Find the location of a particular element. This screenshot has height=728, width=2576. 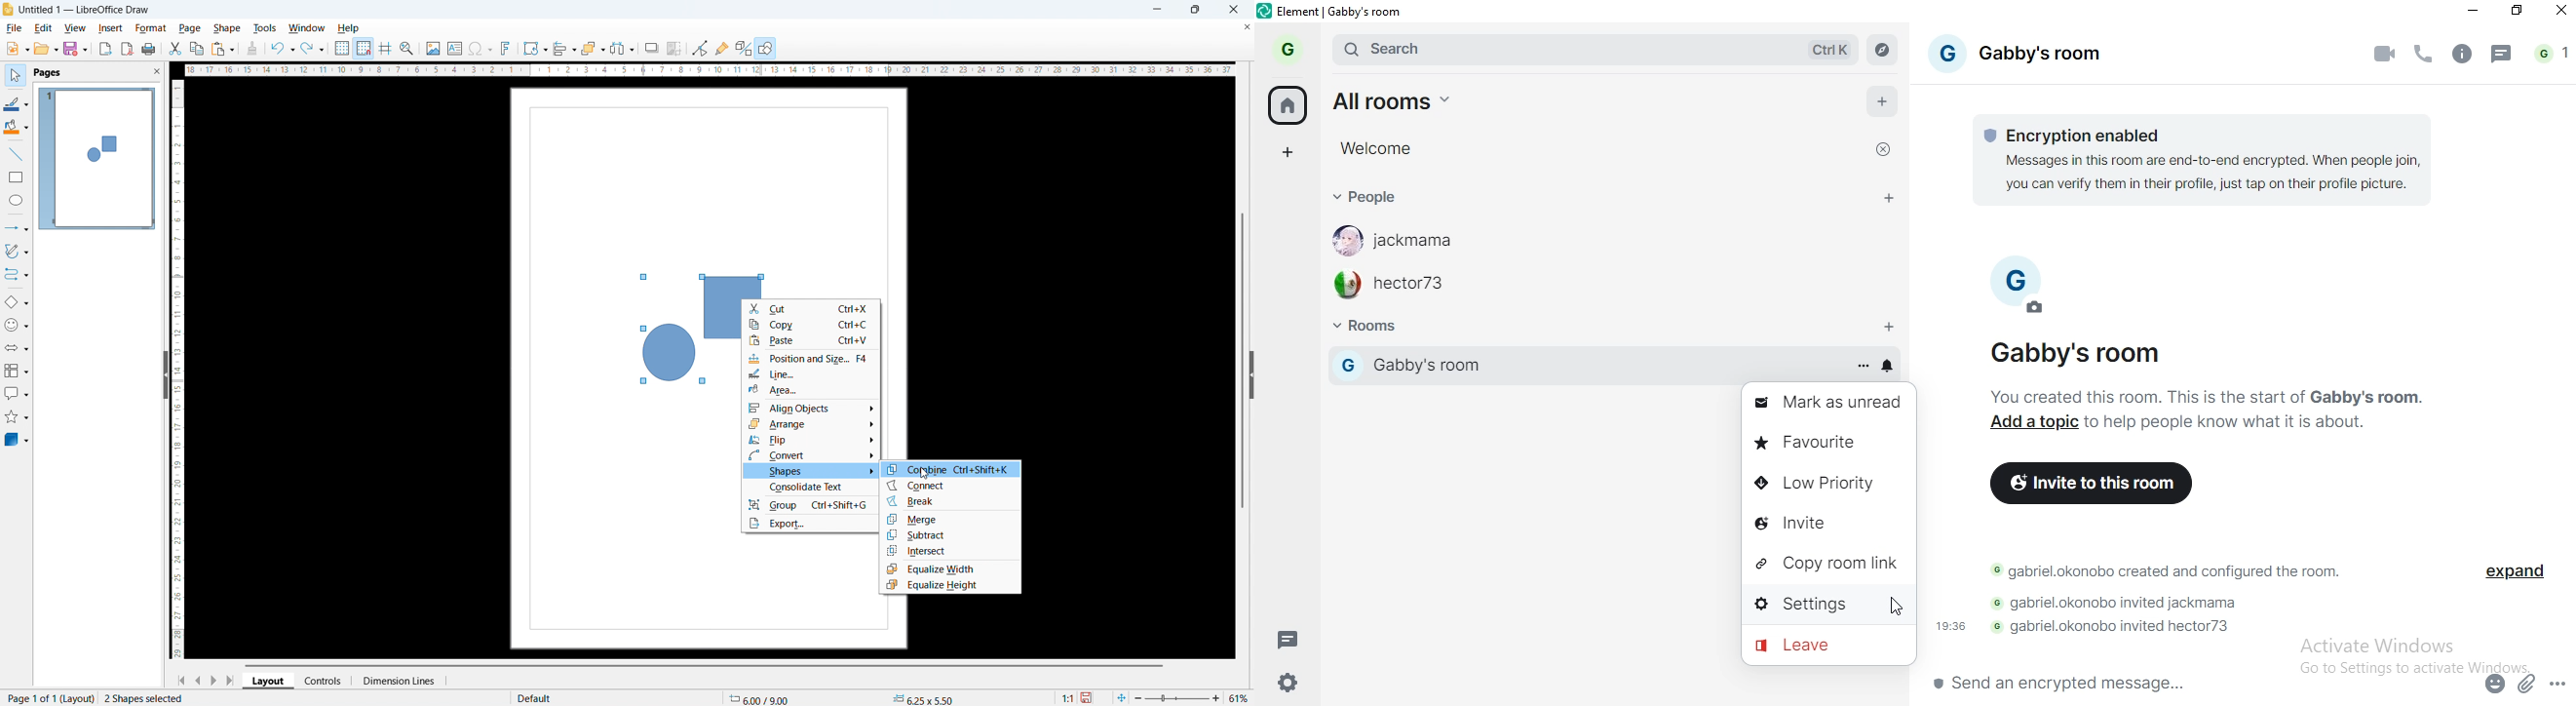

show gluepoint function is located at coordinates (723, 48).